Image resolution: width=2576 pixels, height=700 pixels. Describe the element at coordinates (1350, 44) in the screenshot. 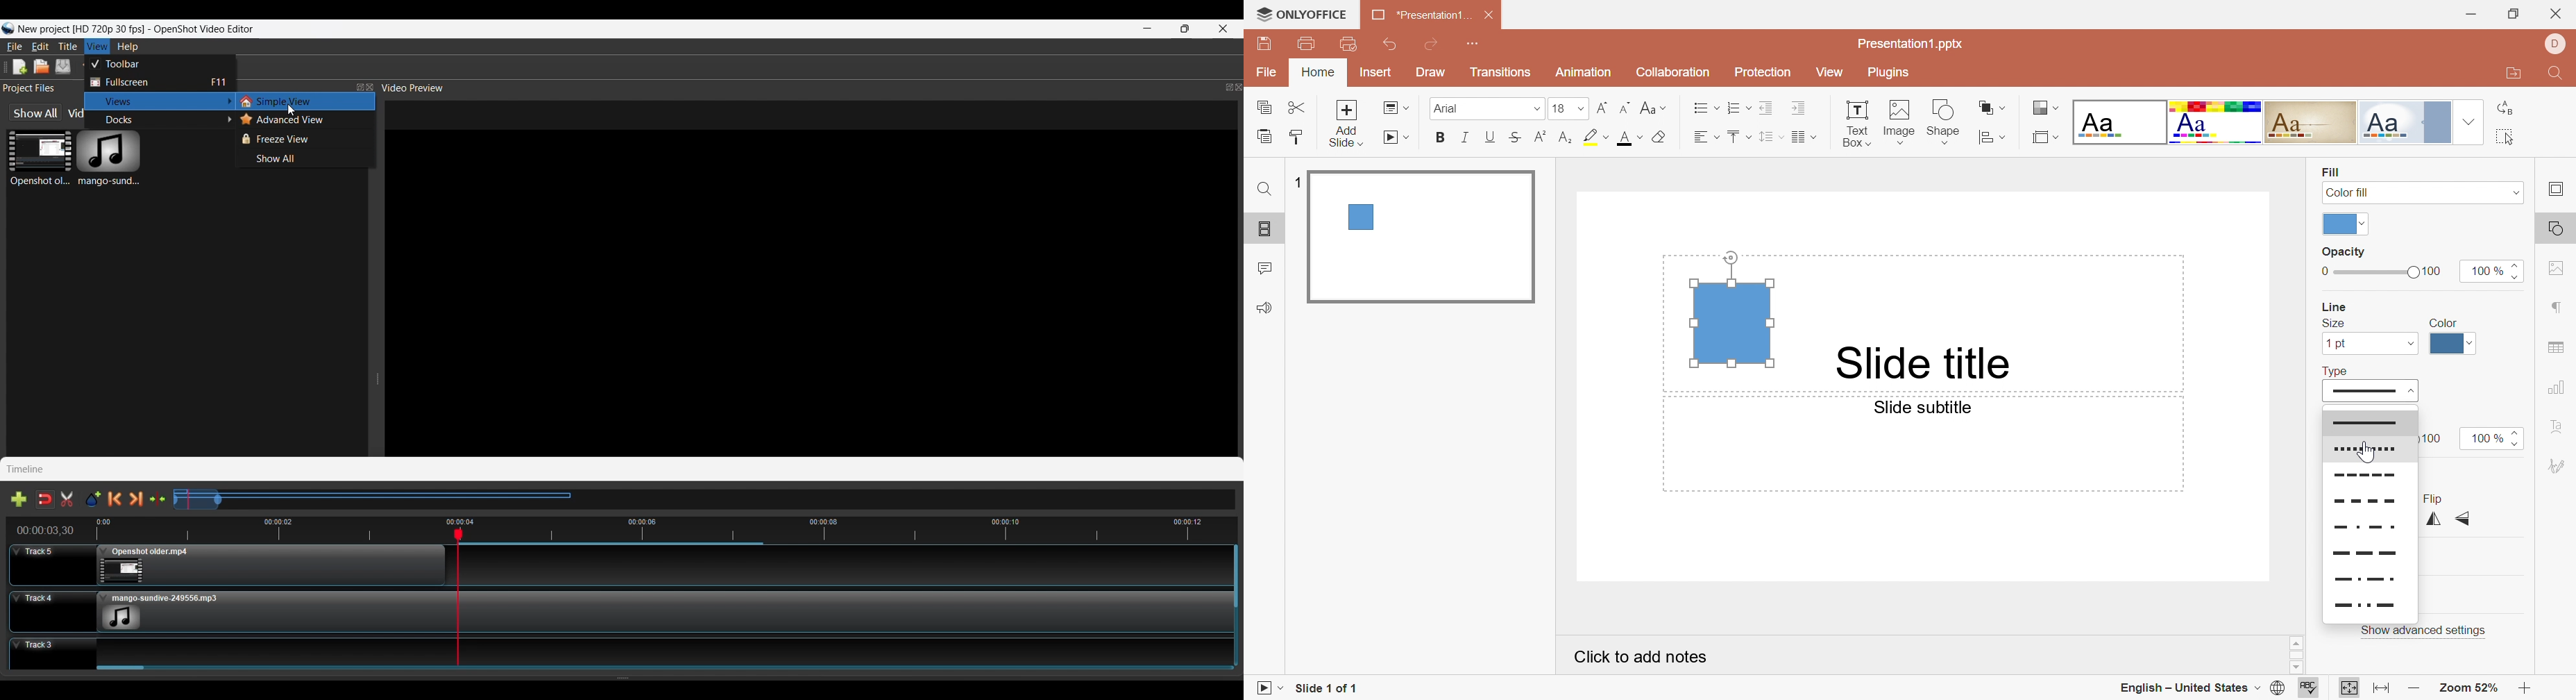

I see `Customize Quick Access Toolbar` at that location.